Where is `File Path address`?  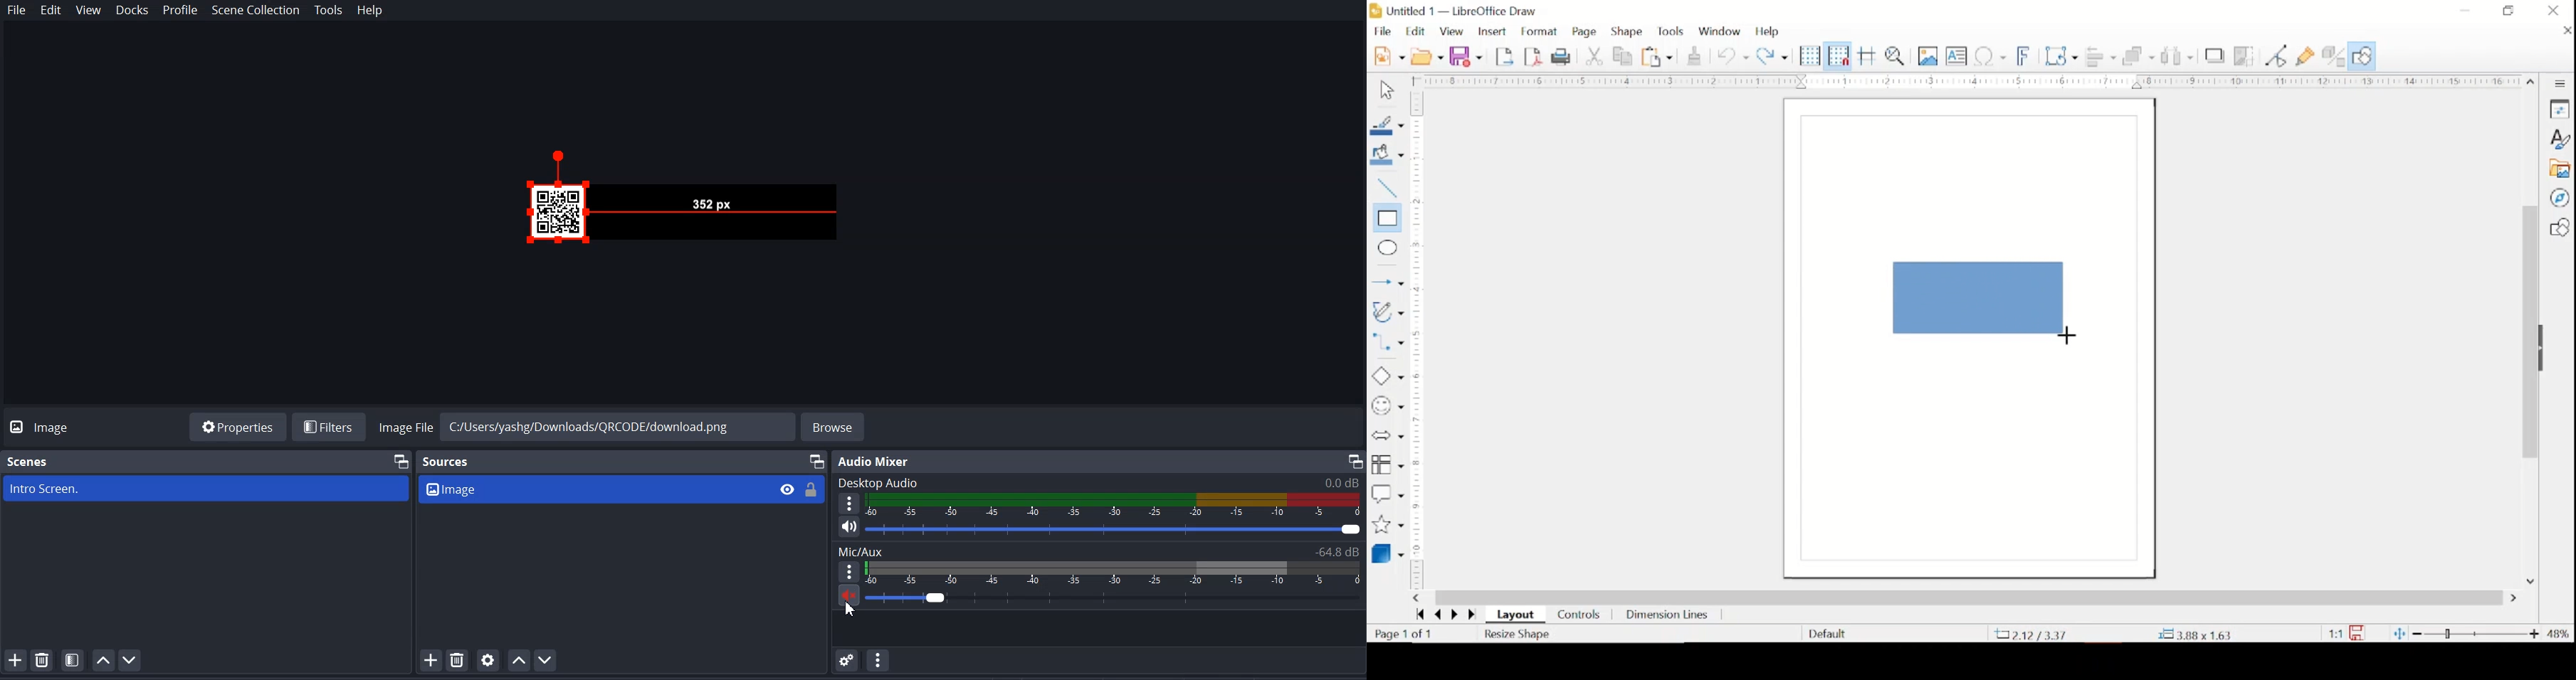
File Path address is located at coordinates (586, 425).